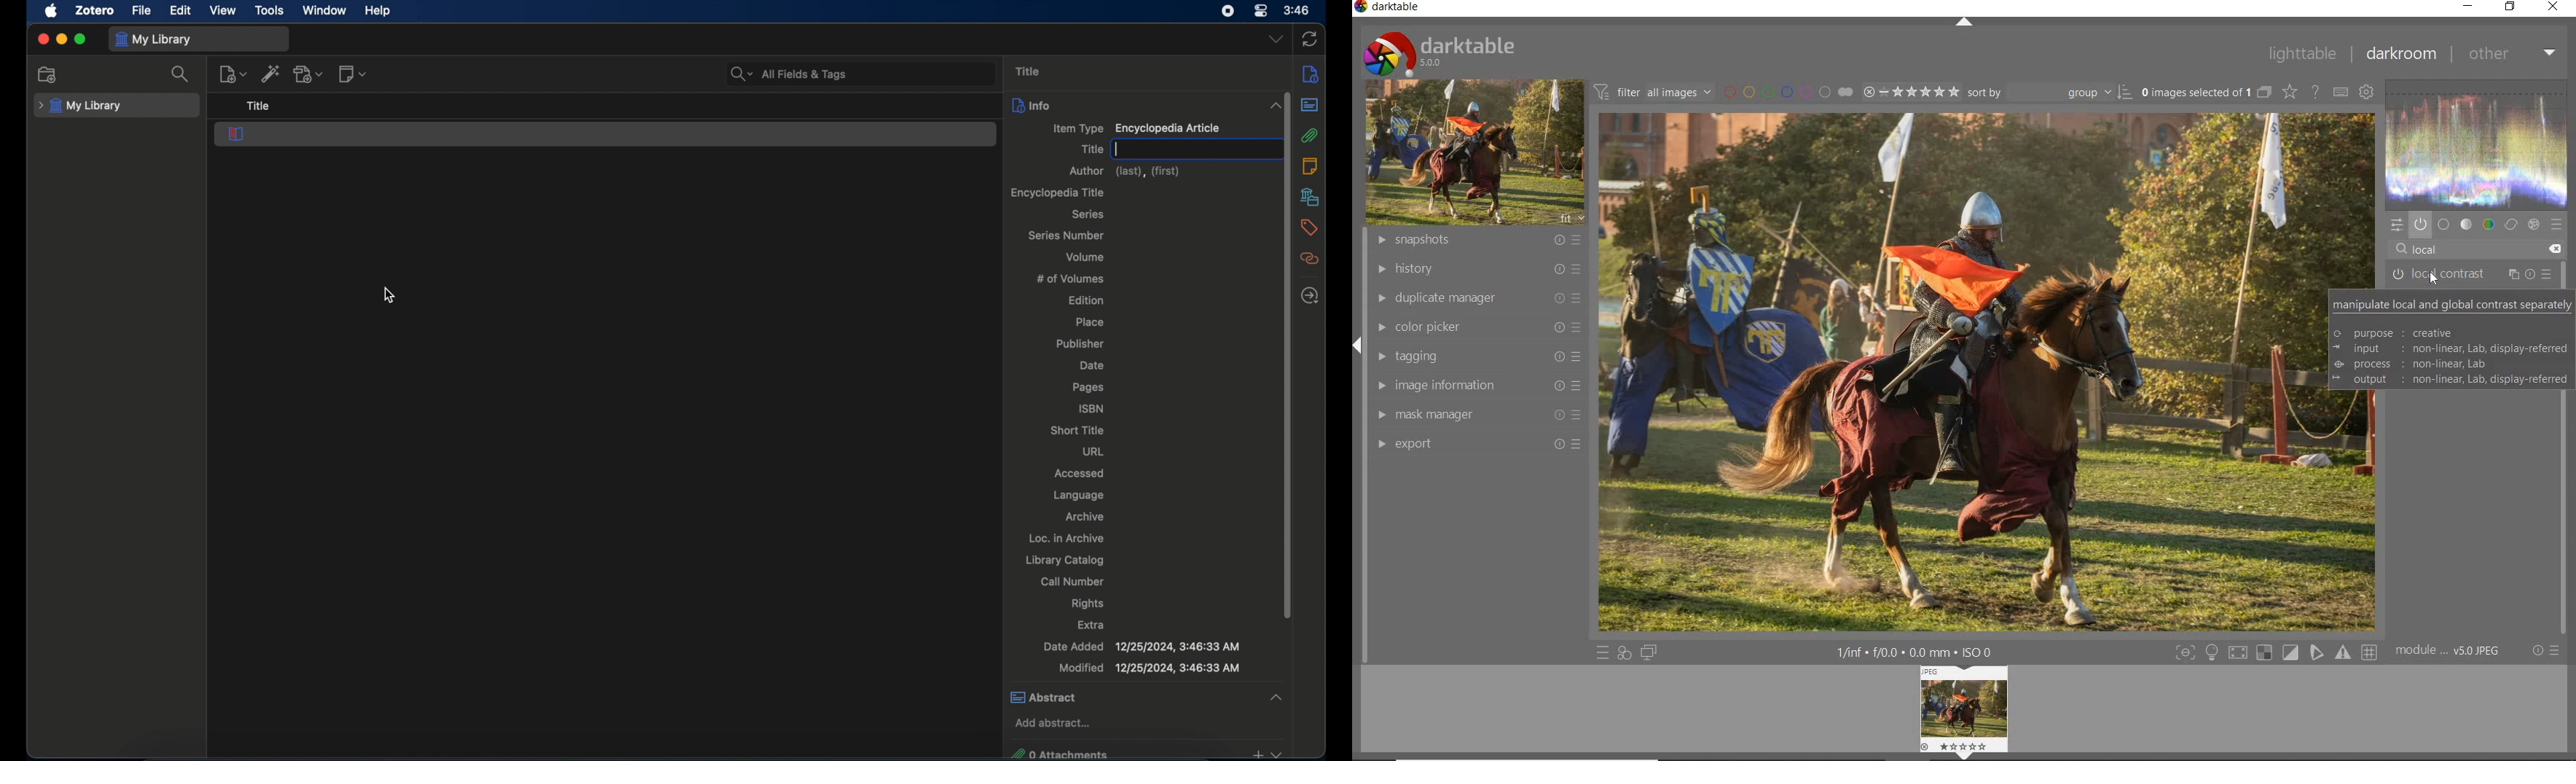 The height and width of the screenshot is (784, 2576). I want to click on publisher, so click(1082, 345).